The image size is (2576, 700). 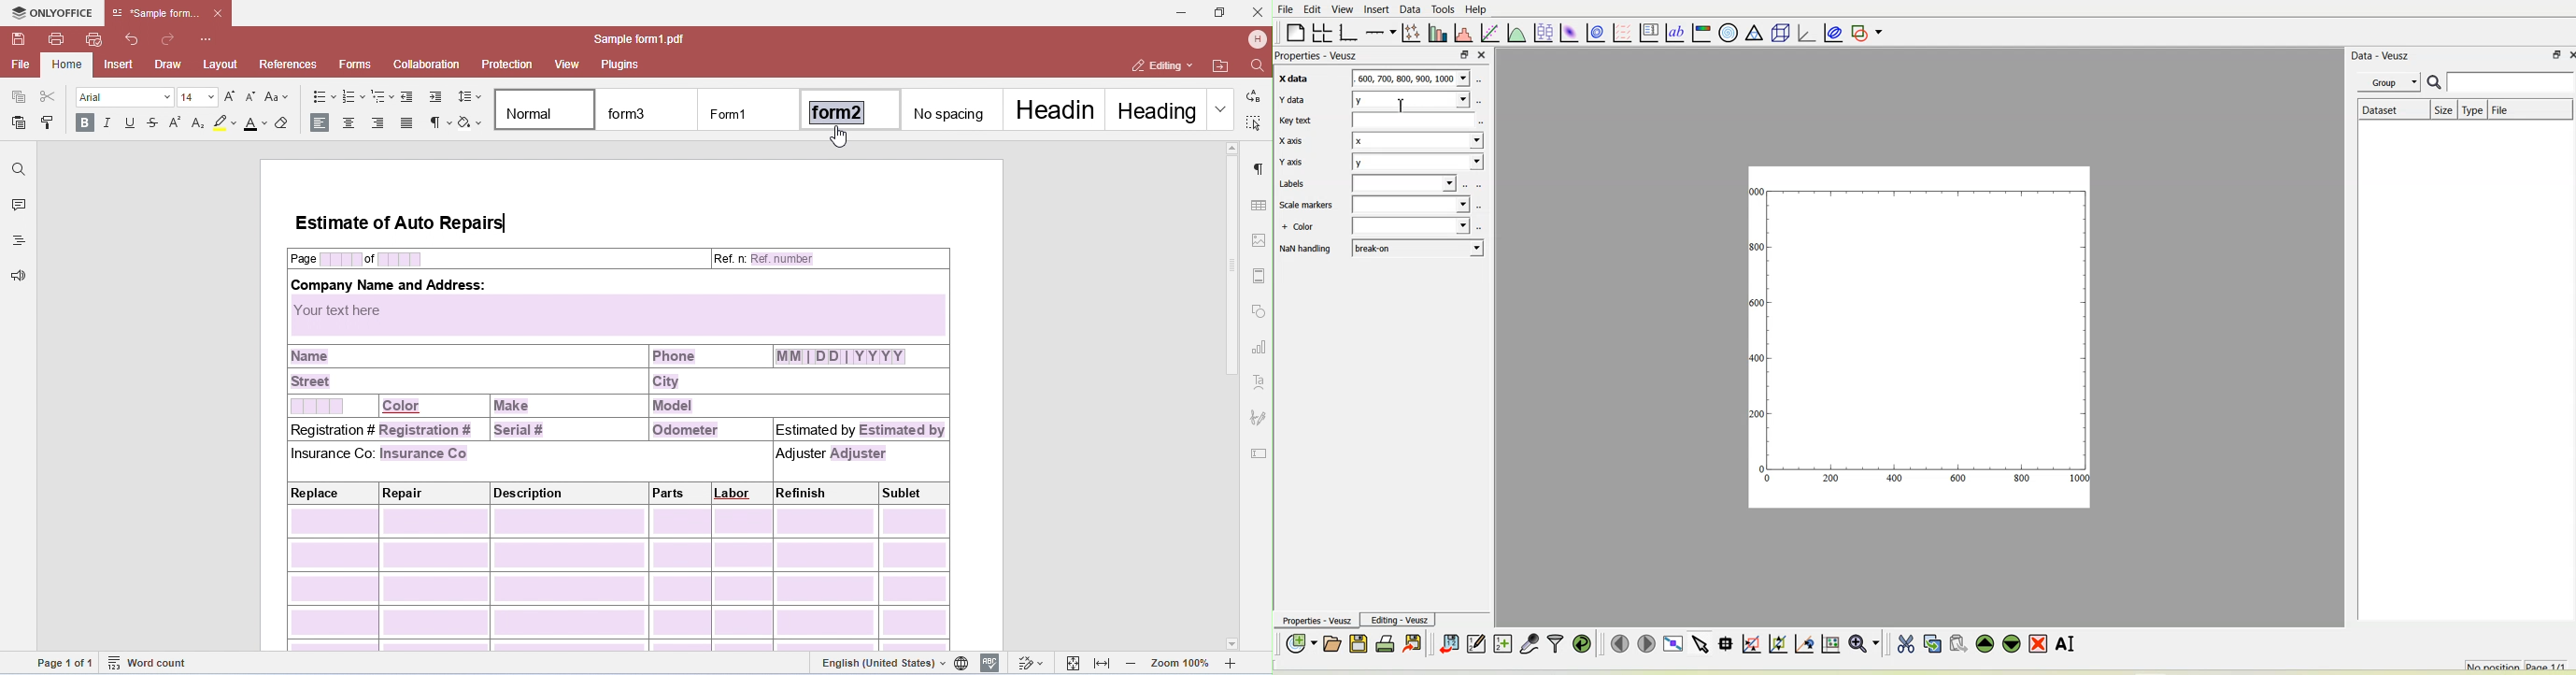 I want to click on Click or draw a rectangle to zoom graph axes, so click(x=1752, y=644).